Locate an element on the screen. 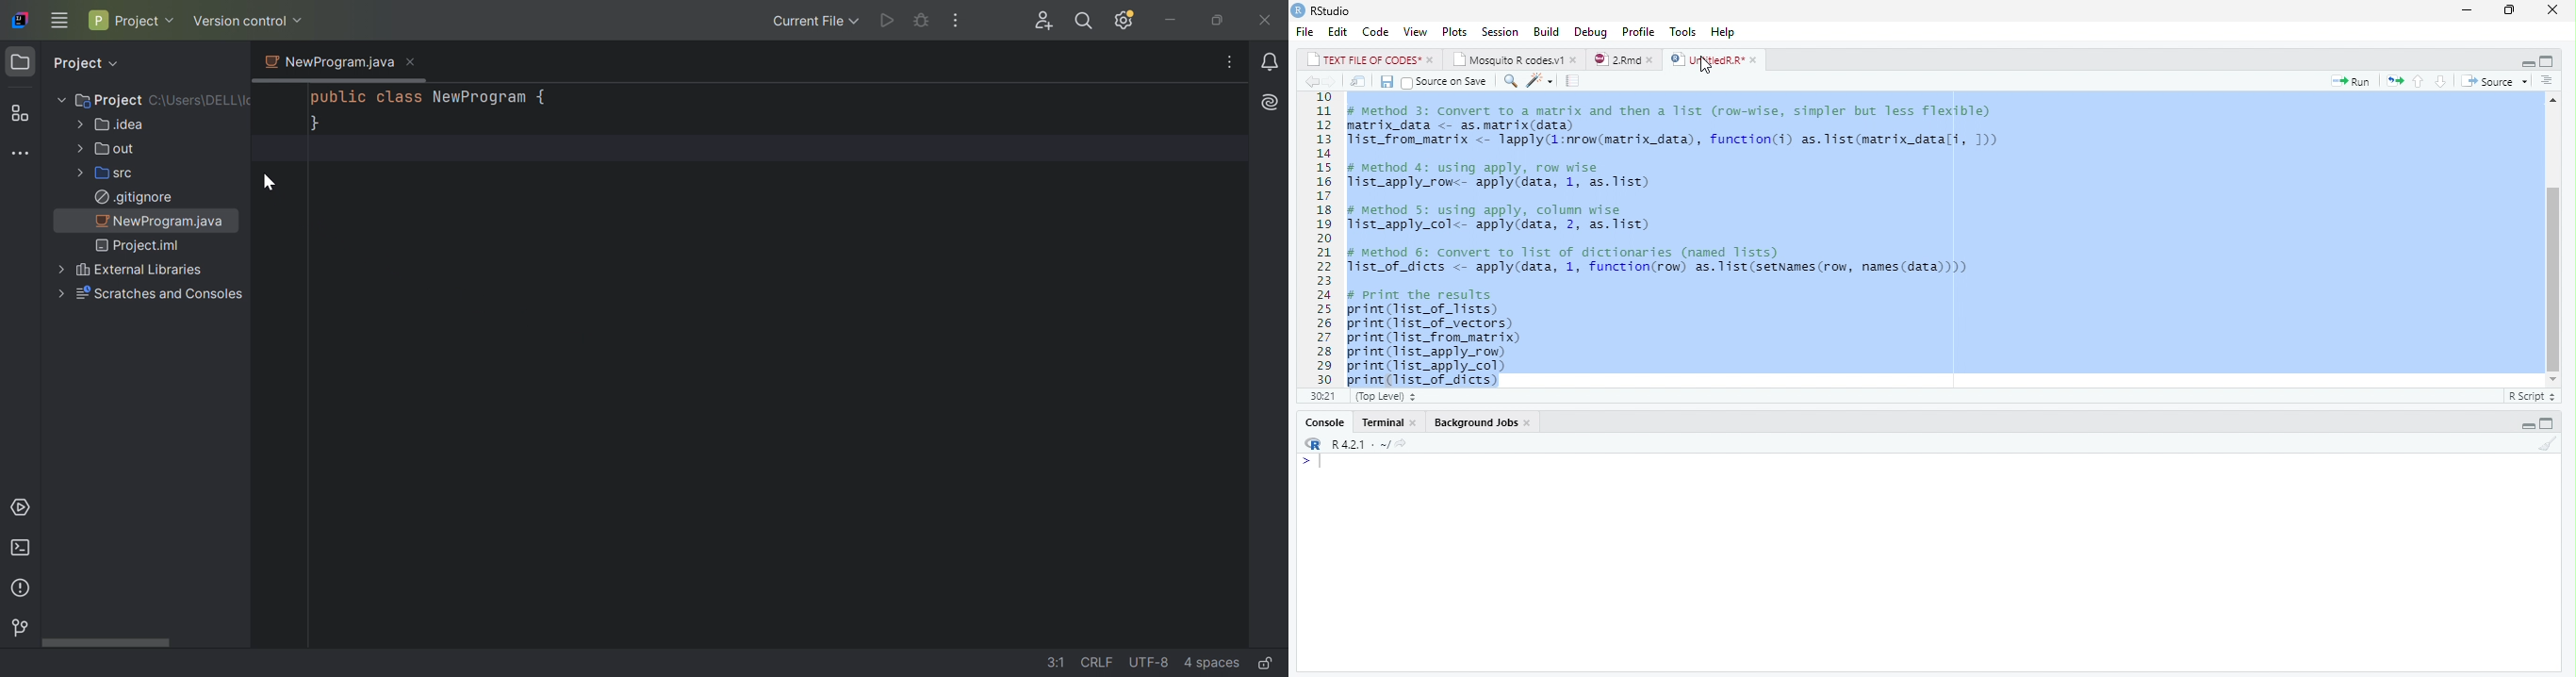  Help is located at coordinates (1727, 32).